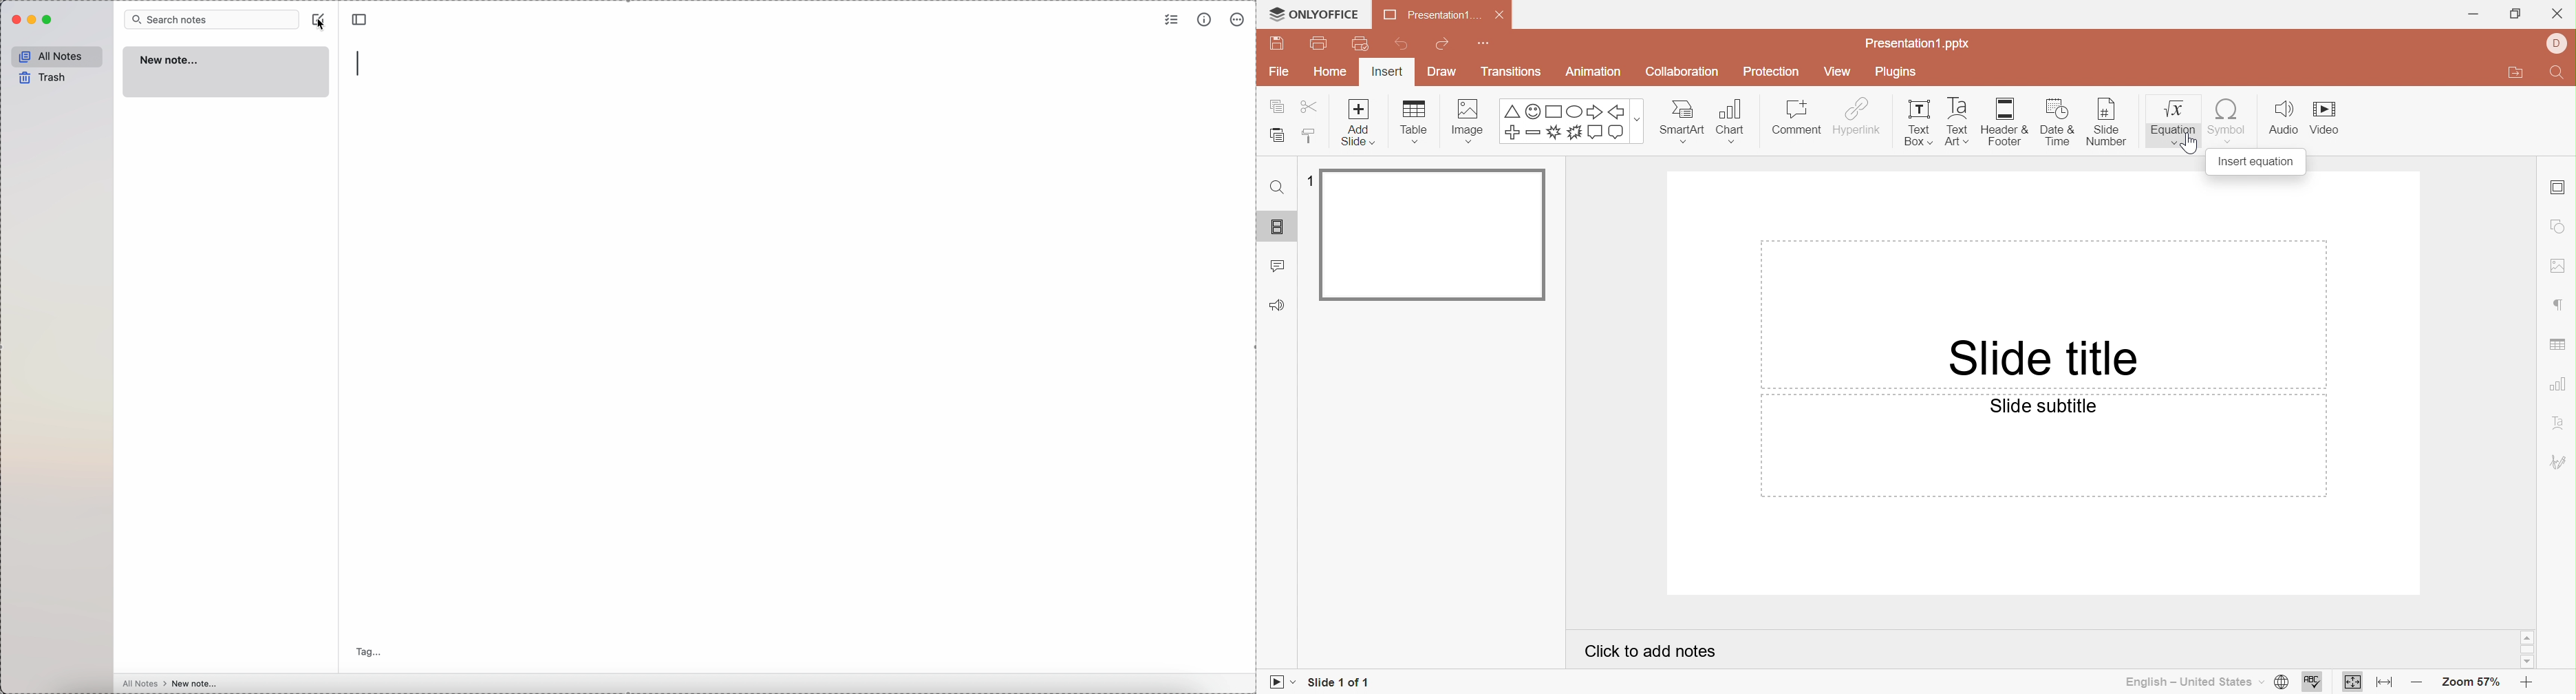 This screenshot has width=2576, height=700. Describe the element at coordinates (211, 18) in the screenshot. I see `search bar` at that location.